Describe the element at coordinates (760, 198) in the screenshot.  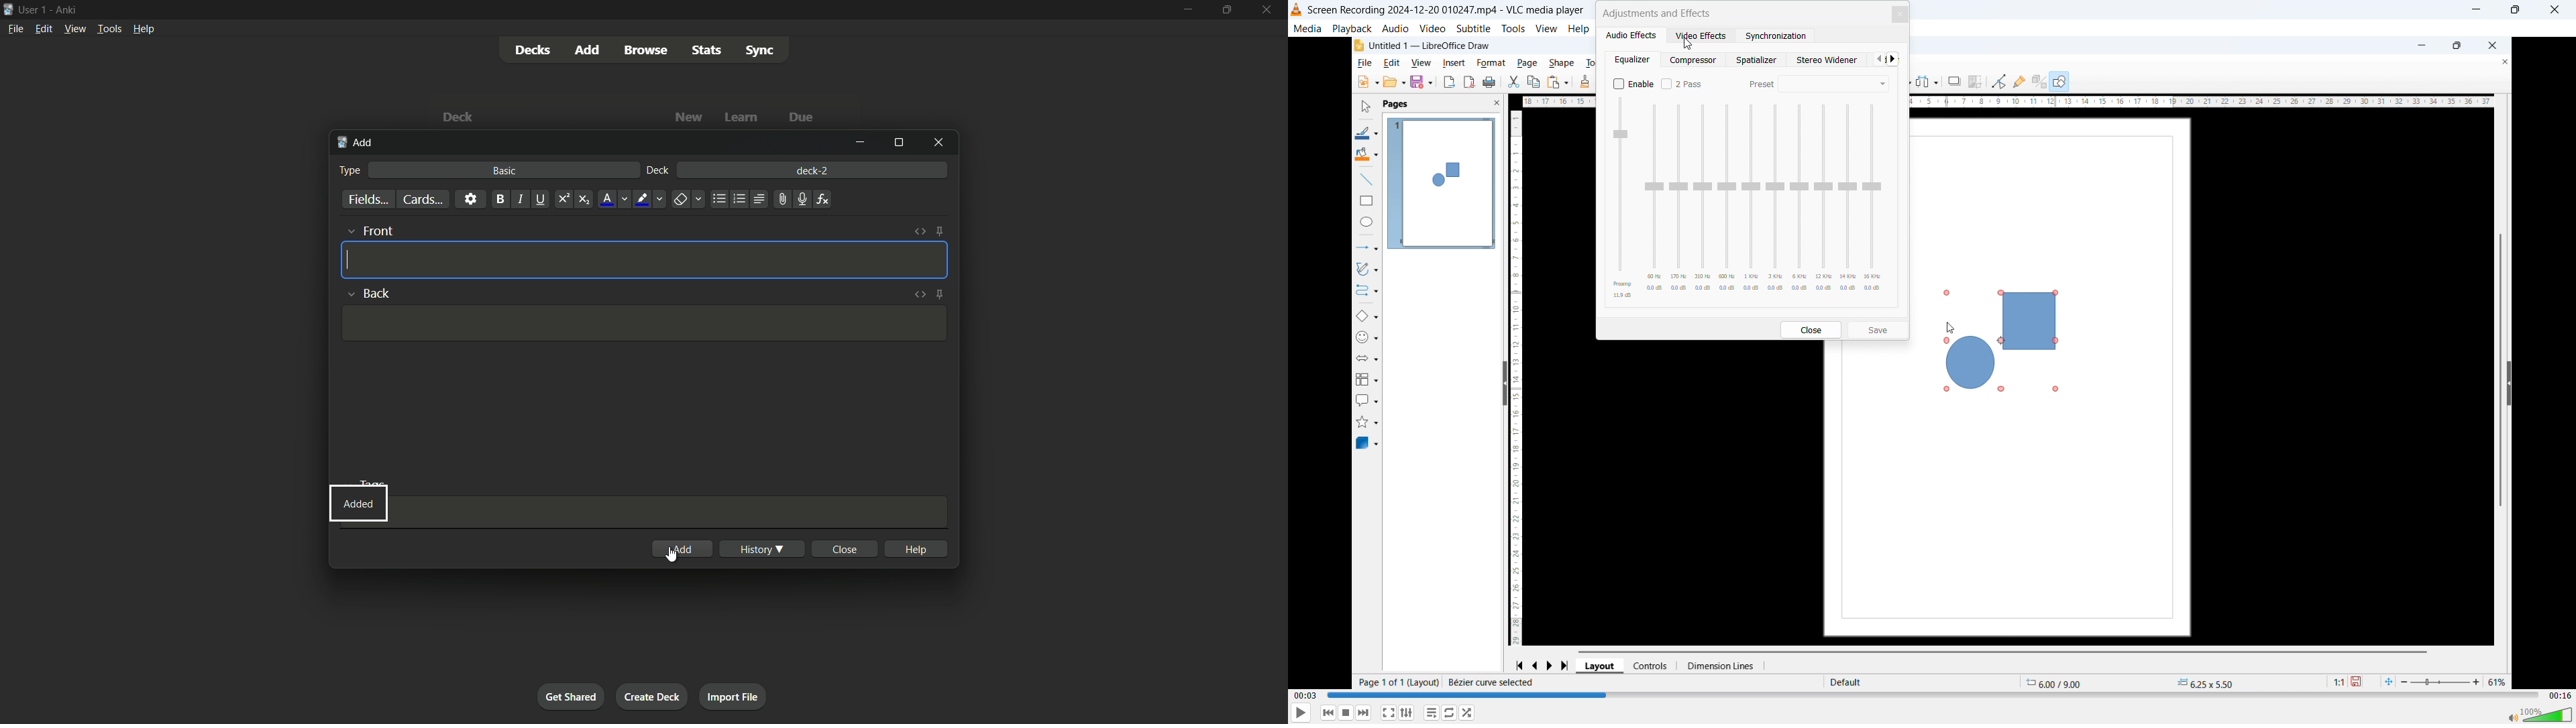
I see `alignment` at that location.